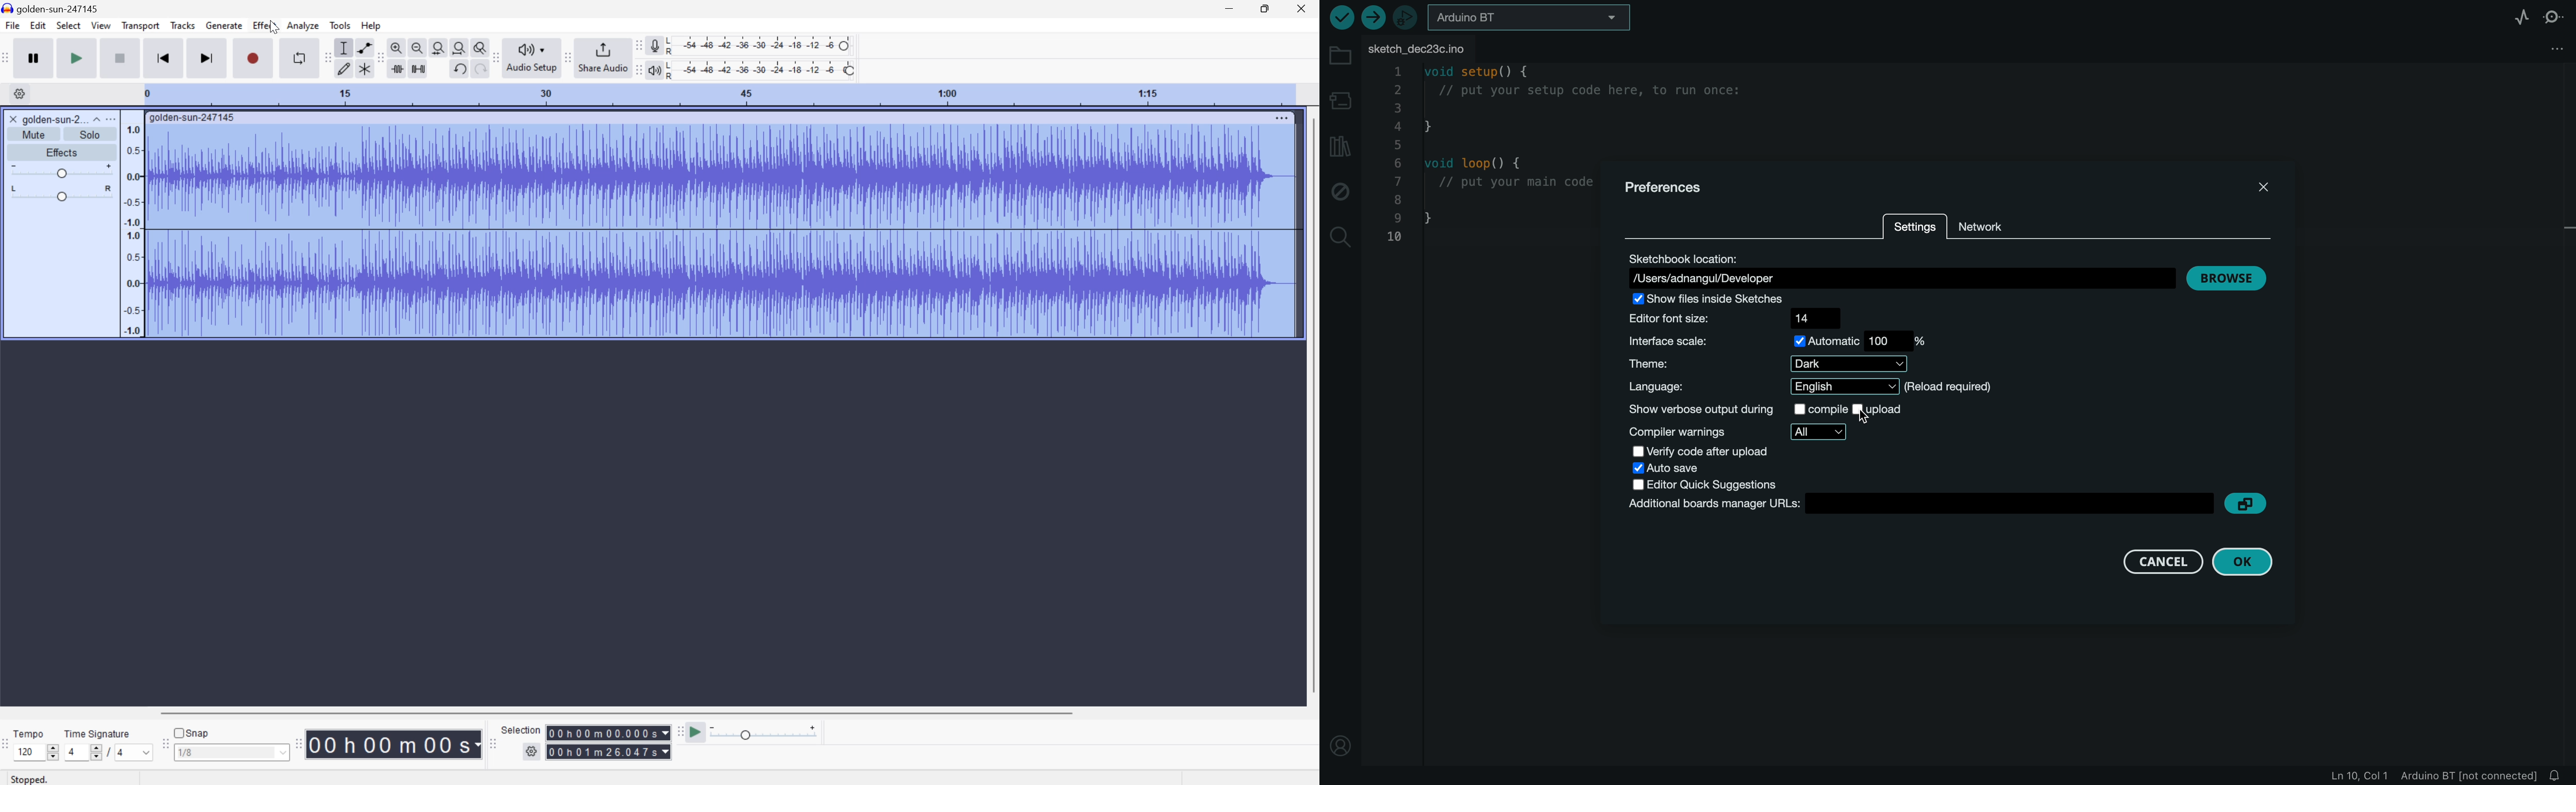  I want to click on Audacity time signature toolbar, so click(8, 749).